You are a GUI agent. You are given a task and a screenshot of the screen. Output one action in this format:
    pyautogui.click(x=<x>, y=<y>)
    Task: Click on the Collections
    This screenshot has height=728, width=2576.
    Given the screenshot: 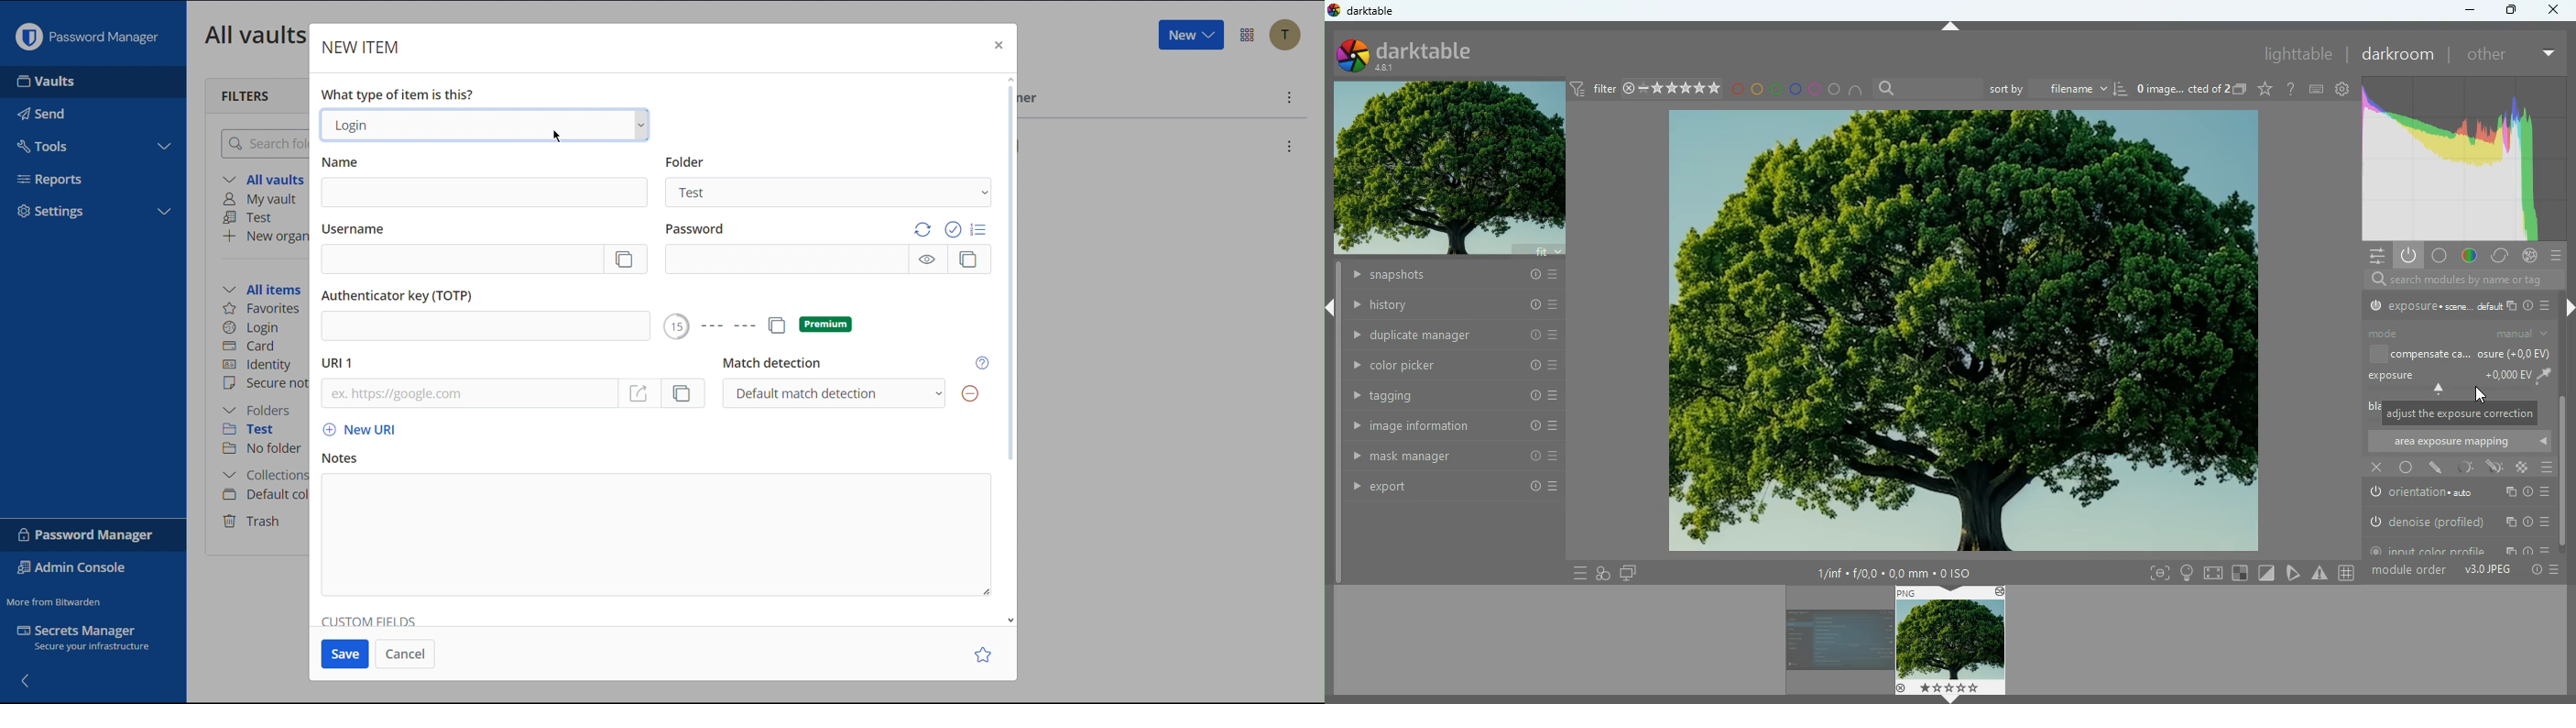 What is the action you would take?
    pyautogui.click(x=262, y=477)
    